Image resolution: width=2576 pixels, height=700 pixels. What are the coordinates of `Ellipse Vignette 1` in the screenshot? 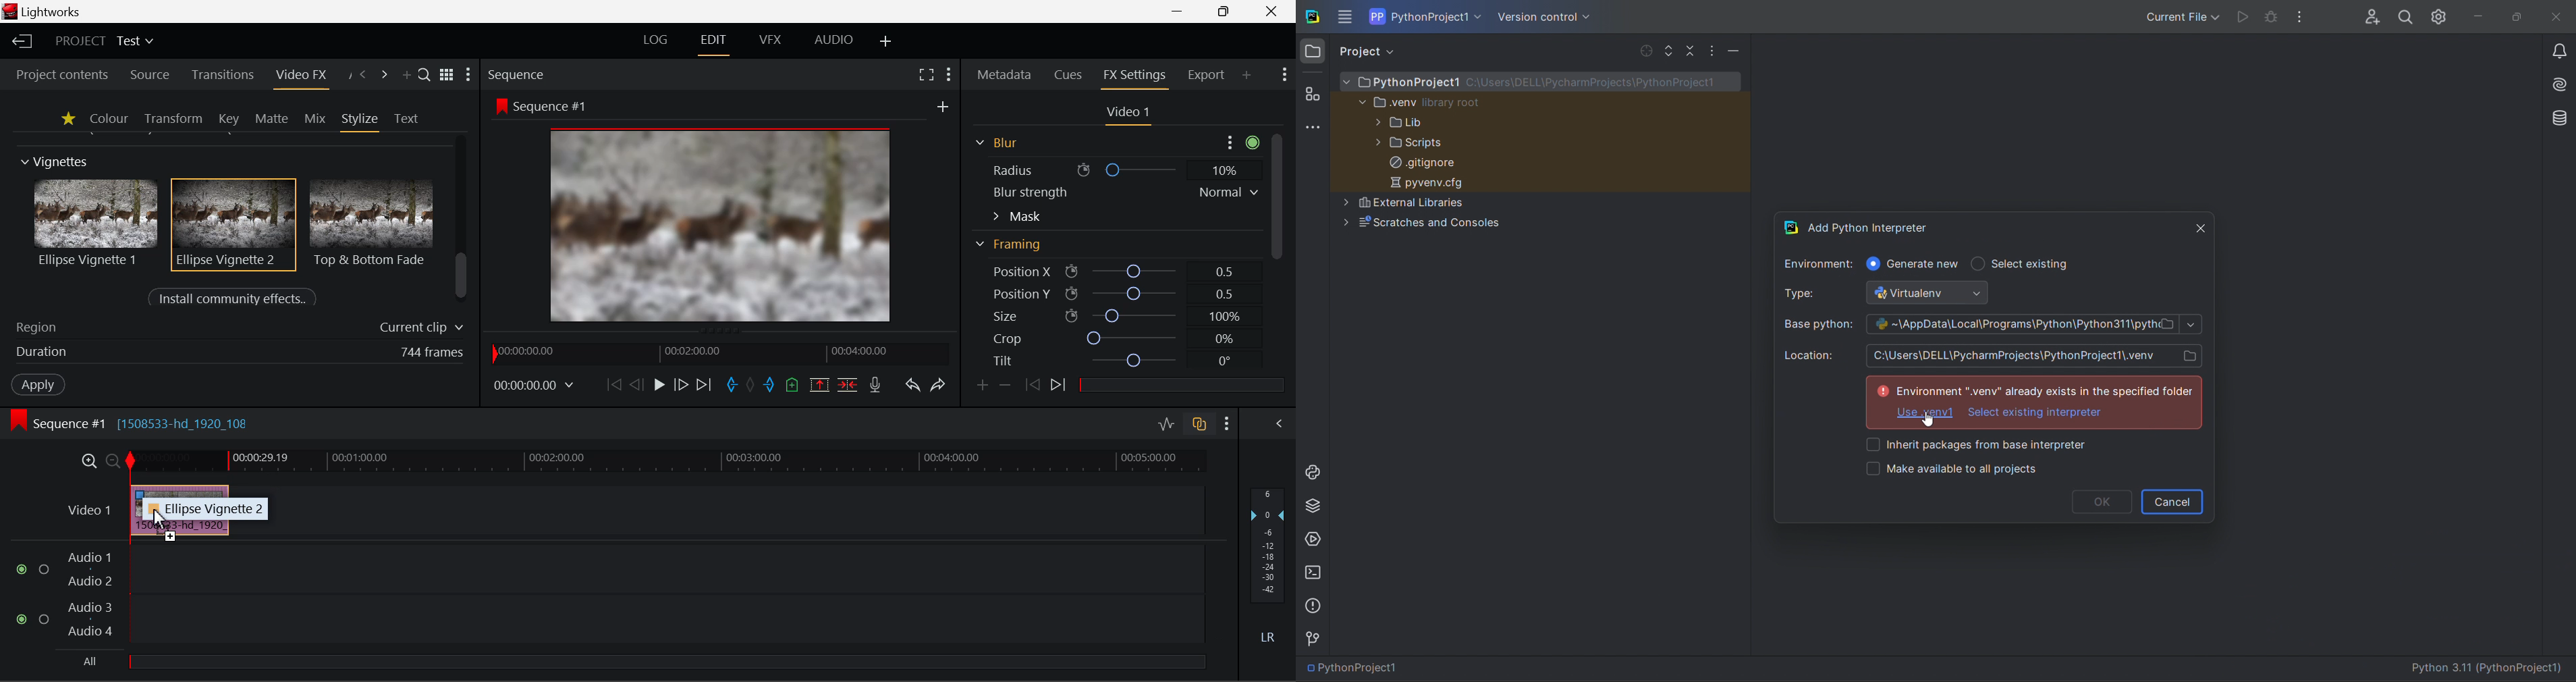 It's located at (97, 223).